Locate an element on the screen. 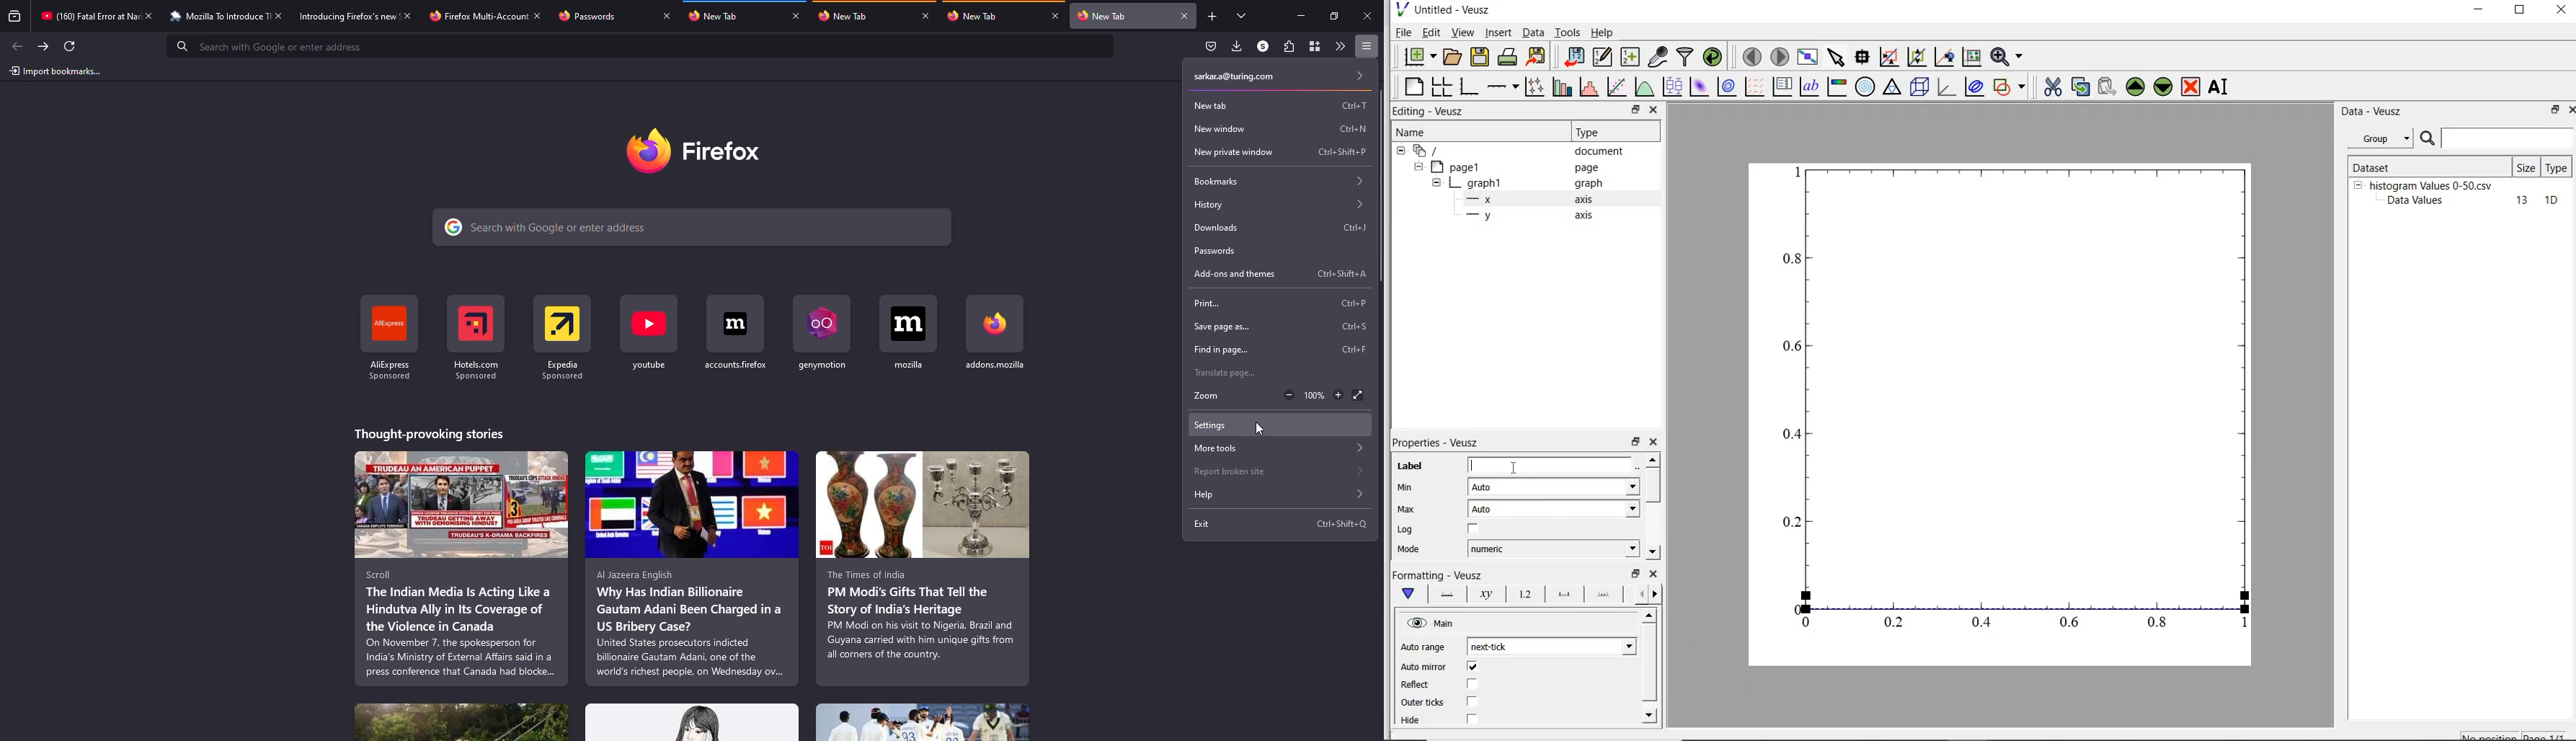  Log is located at coordinates (1404, 530).